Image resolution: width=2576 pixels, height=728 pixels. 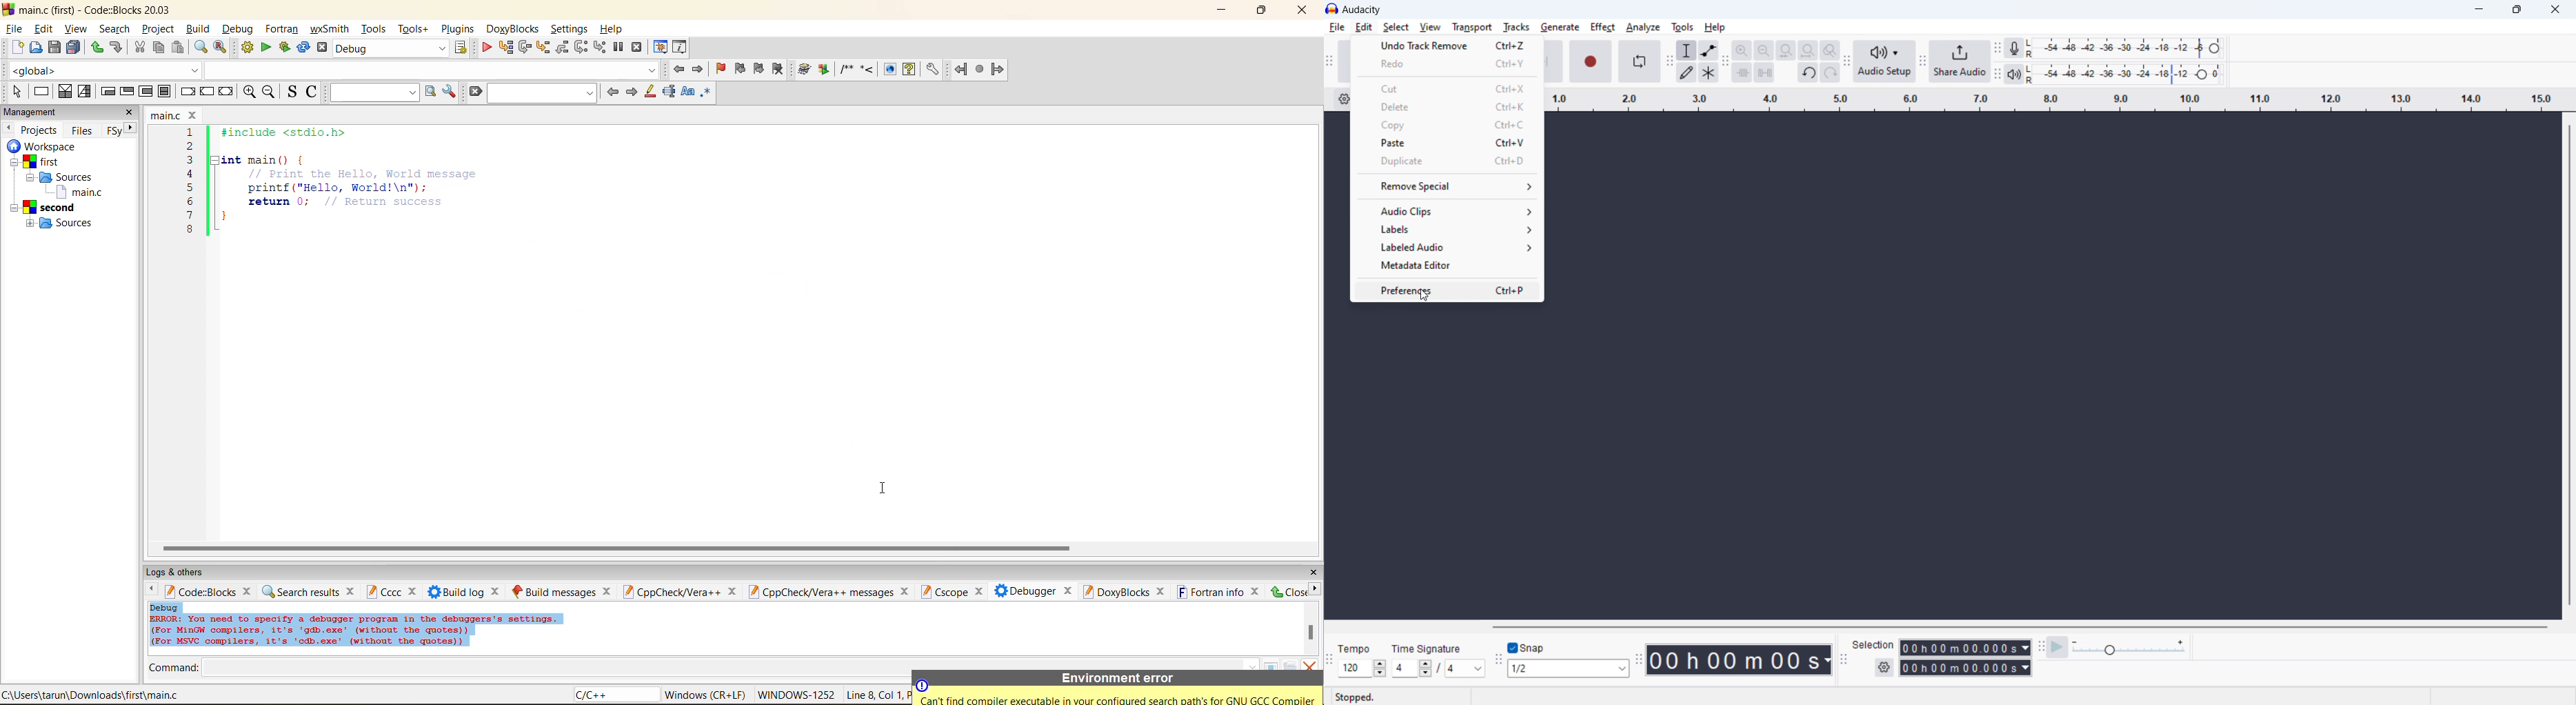 What do you see at coordinates (383, 591) in the screenshot?
I see `cccc` at bounding box center [383, 591].